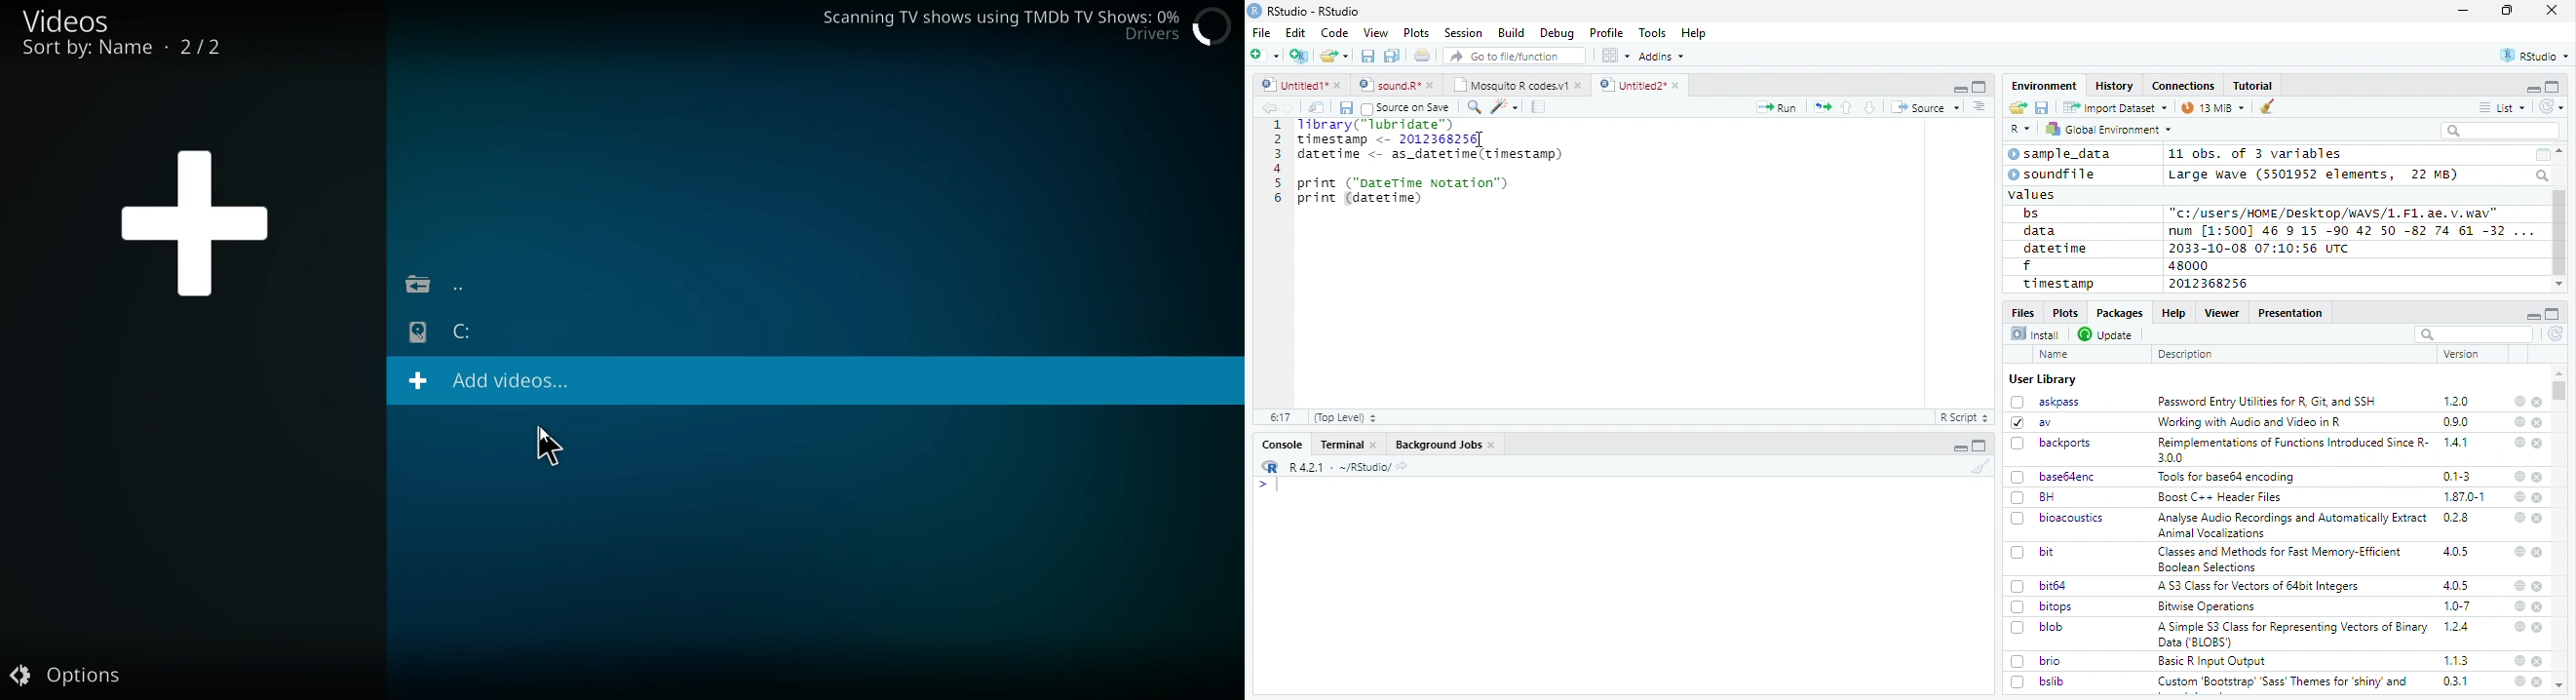 The height and width of the screenshot is (700, 2576). What do you see at coordinates (2172, 312) in the screenshot?
I see `Help` at bounding box center [2172, 312].